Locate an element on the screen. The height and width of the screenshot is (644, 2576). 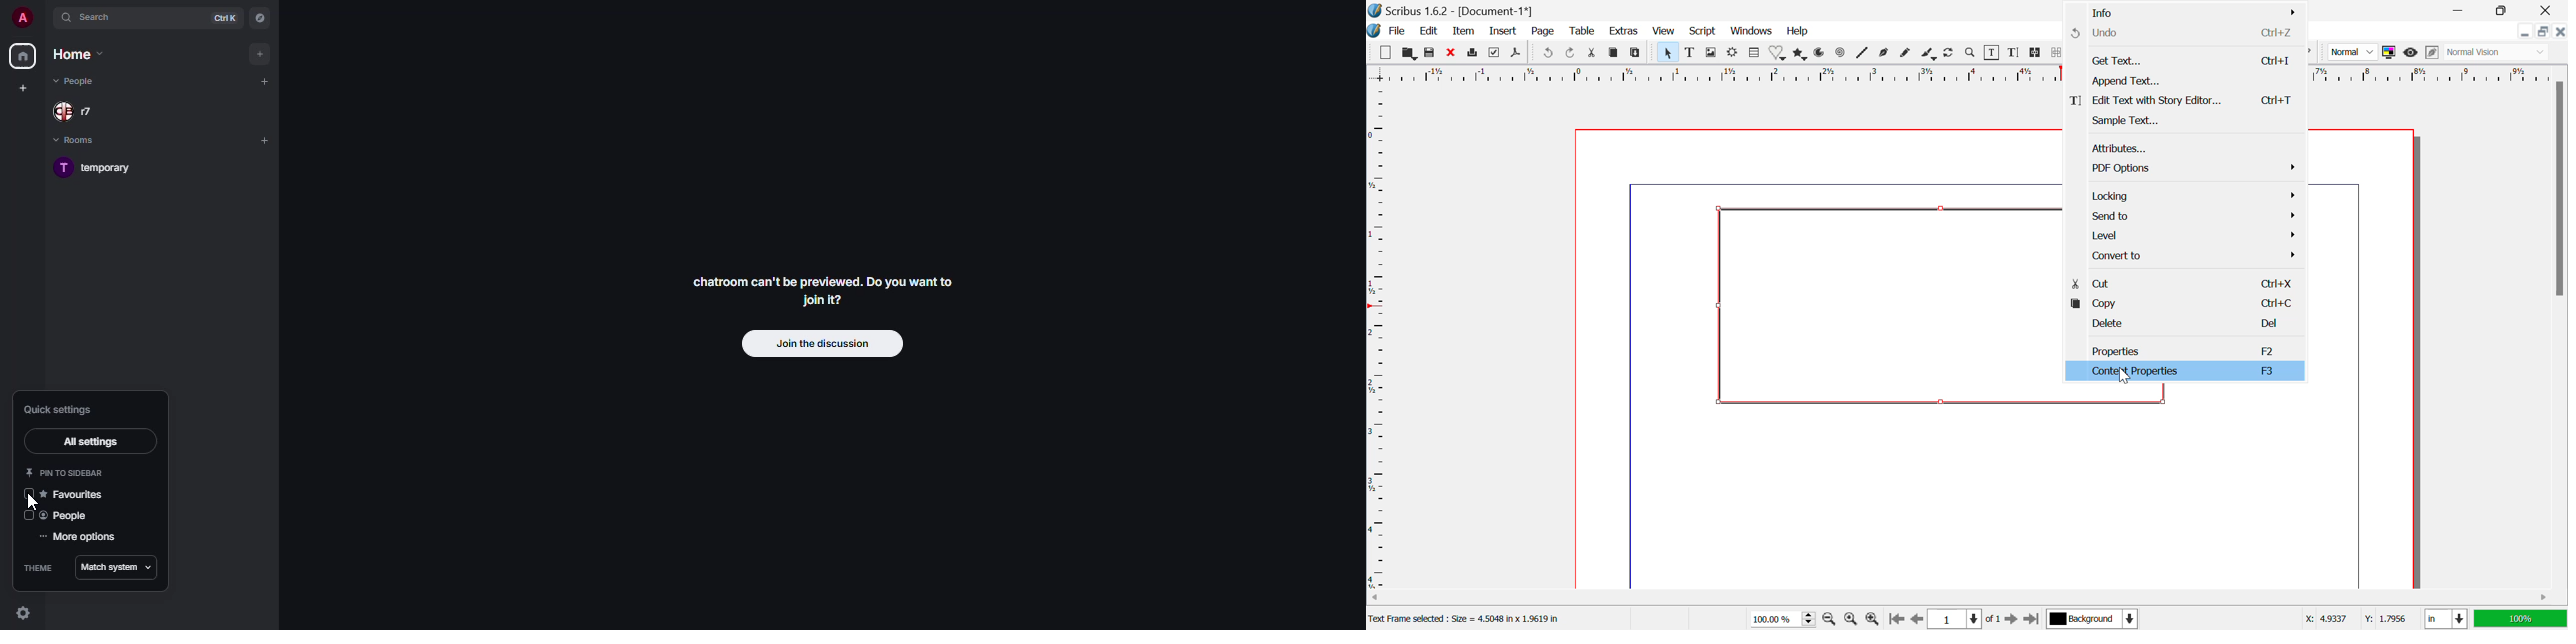
Horizontal Page Margins is located at coordinates (1381, 338).